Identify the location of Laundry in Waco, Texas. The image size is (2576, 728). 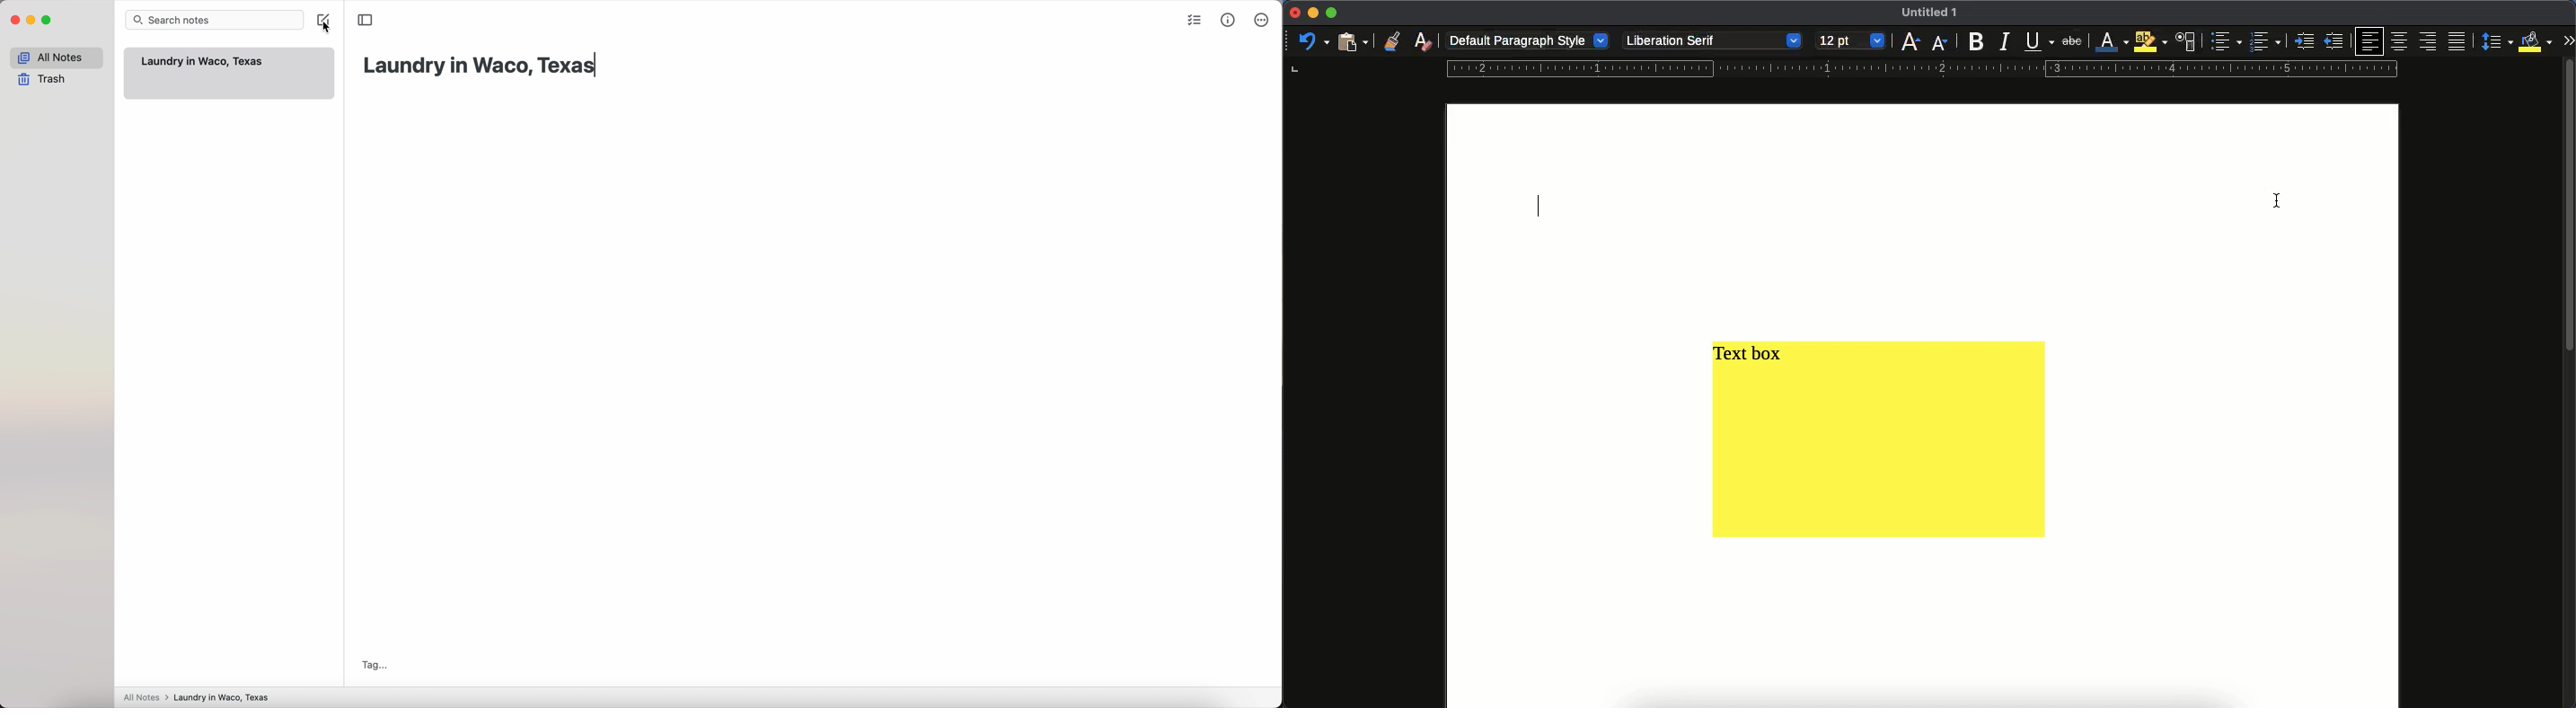
(204, 61).